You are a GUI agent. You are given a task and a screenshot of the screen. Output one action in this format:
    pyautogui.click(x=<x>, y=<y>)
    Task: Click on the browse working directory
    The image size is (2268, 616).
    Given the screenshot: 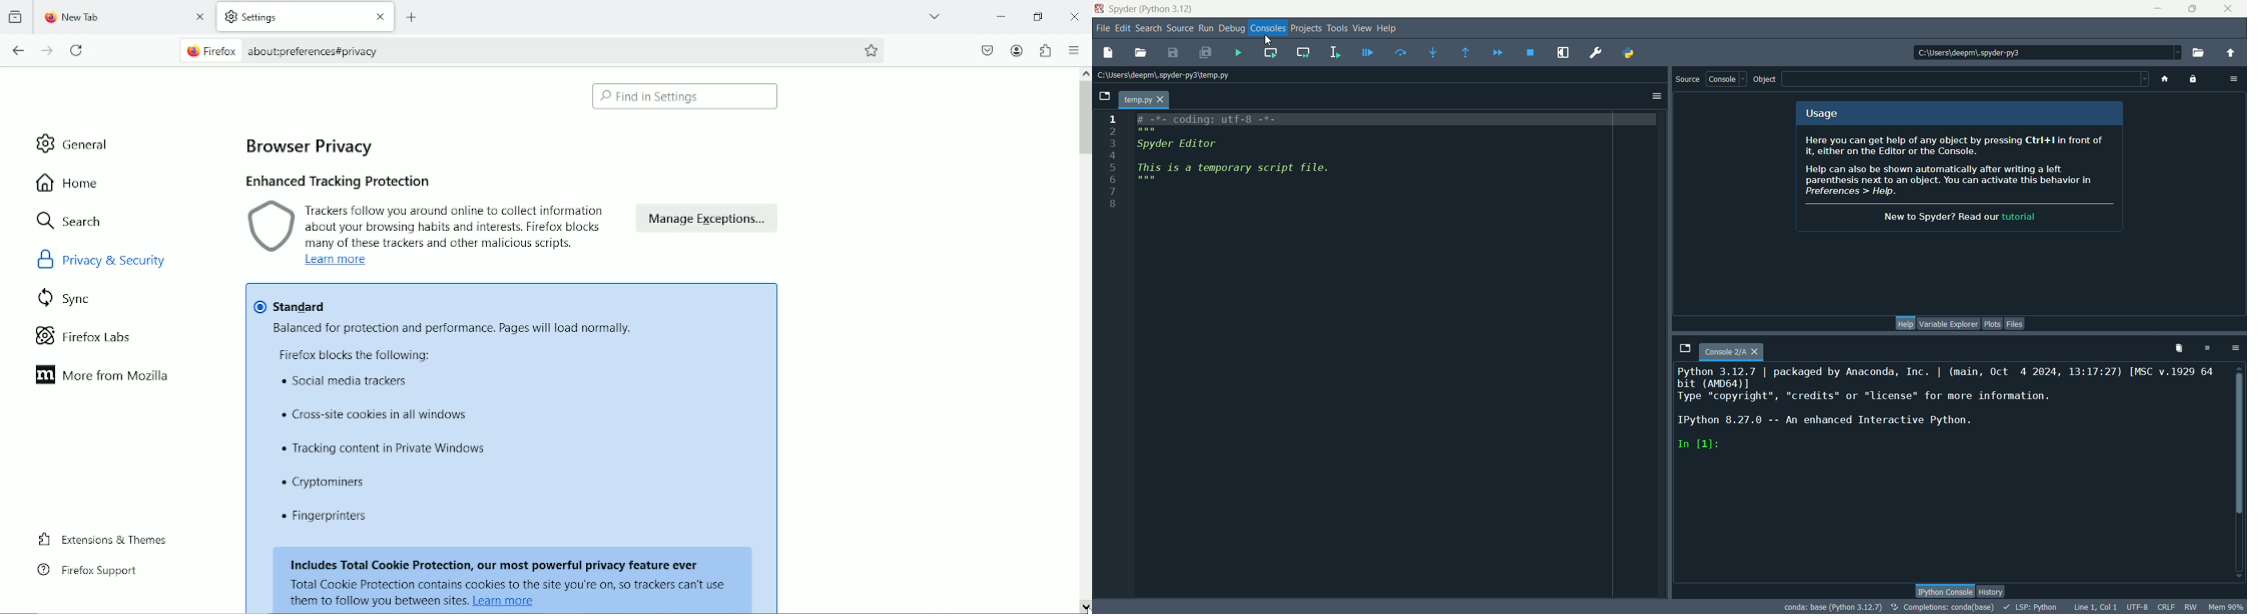 What is the action you would take?
    pyautogui.click(x=2200, y=49)
    